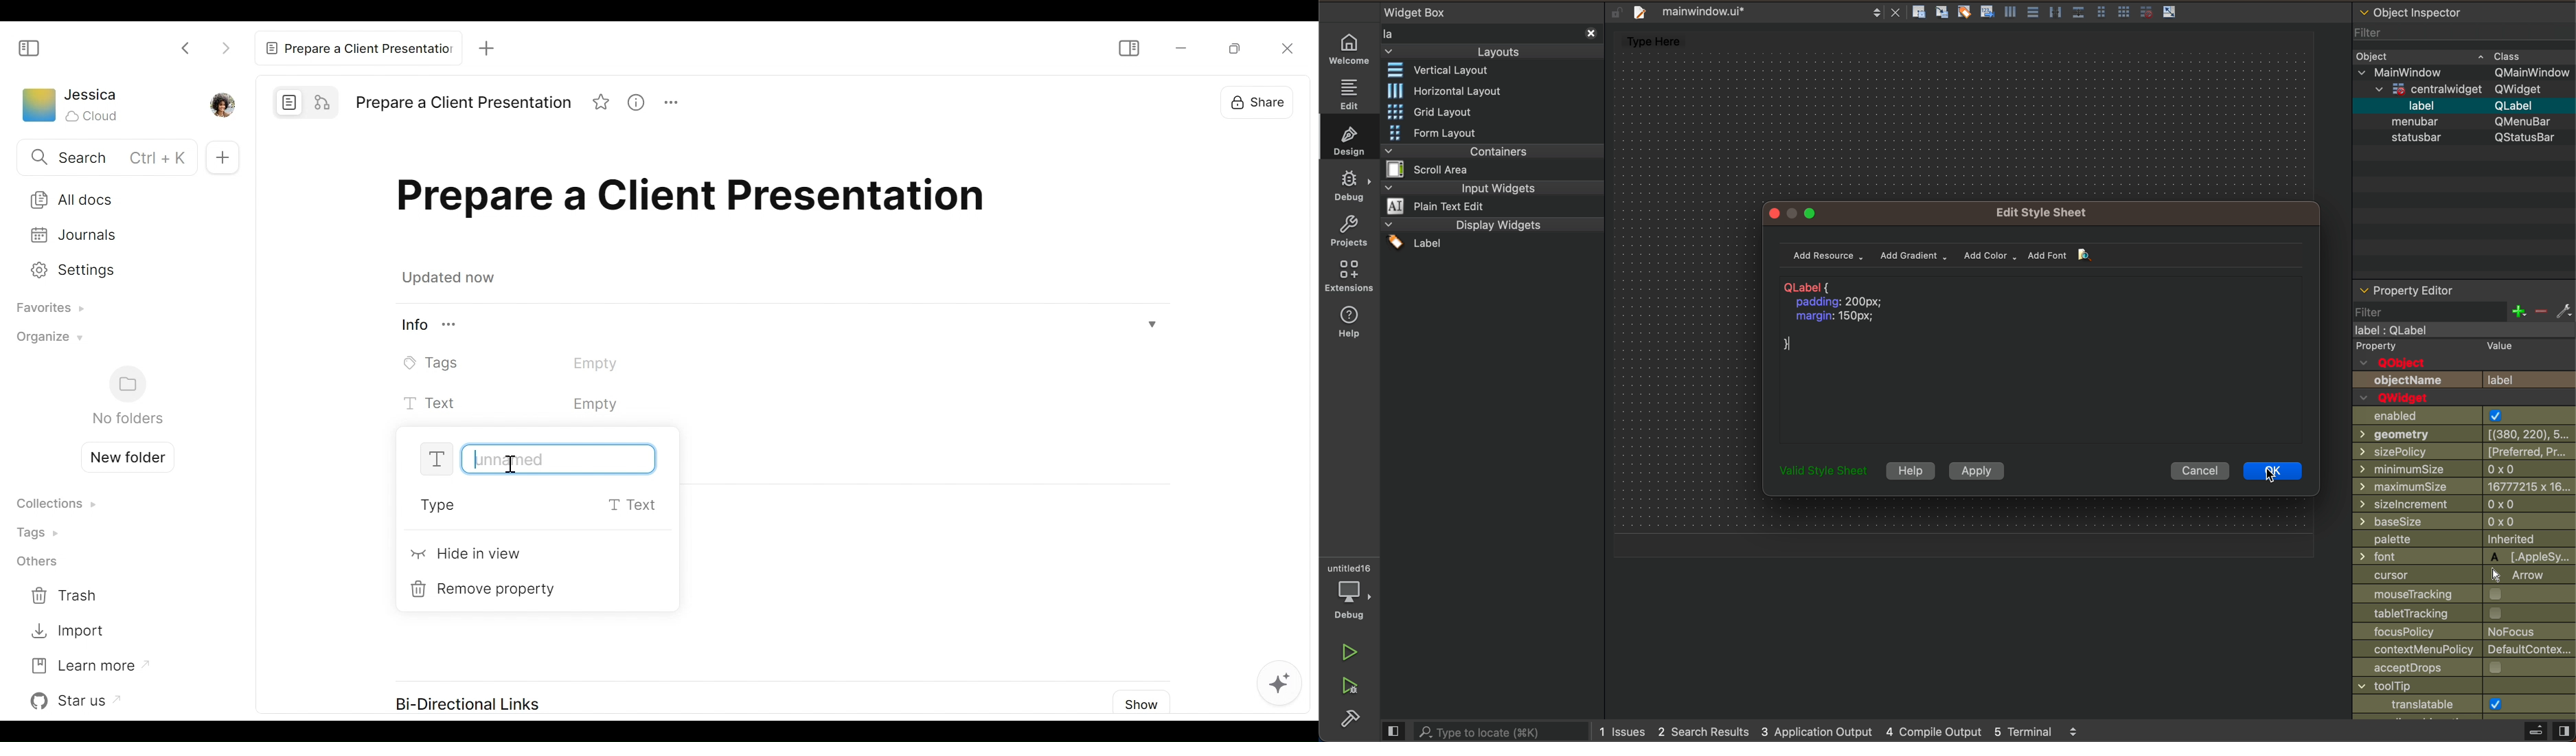  What do you see at coordinates (30, 47) in the screenshot?
I see `Show/Hide Sidebar` at bounding box center [30, 47].